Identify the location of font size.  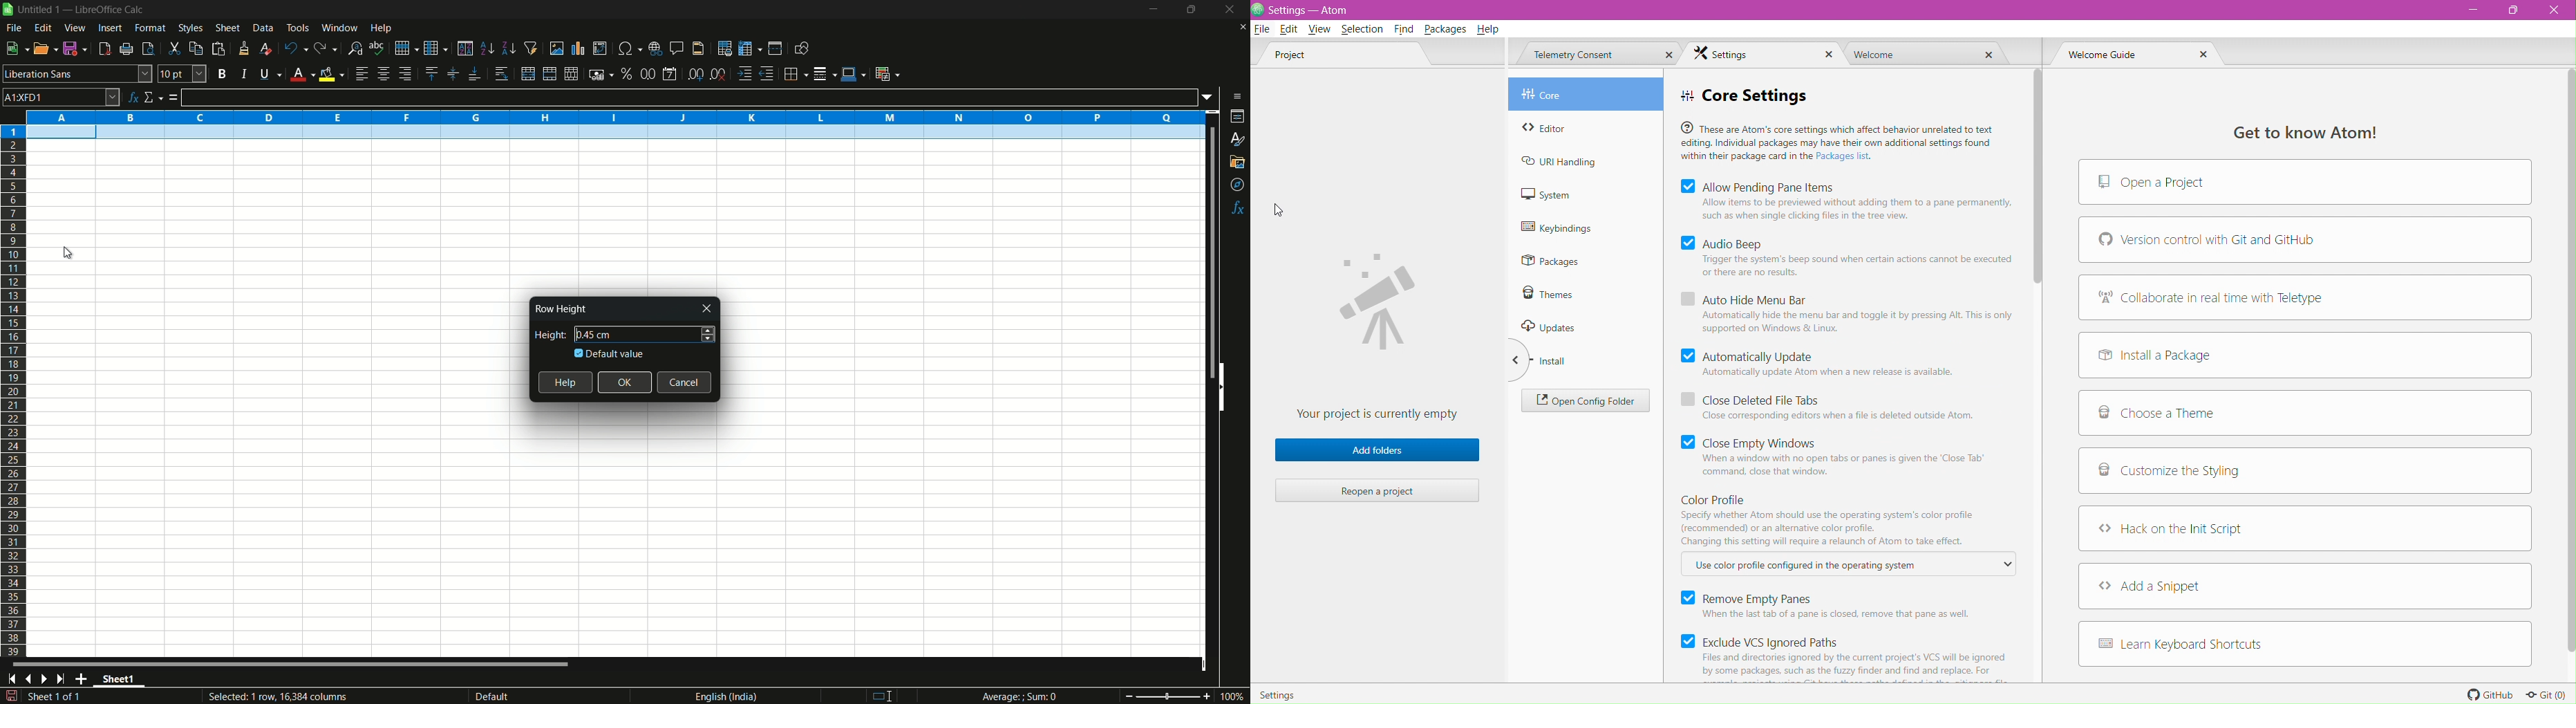
(182, 74).